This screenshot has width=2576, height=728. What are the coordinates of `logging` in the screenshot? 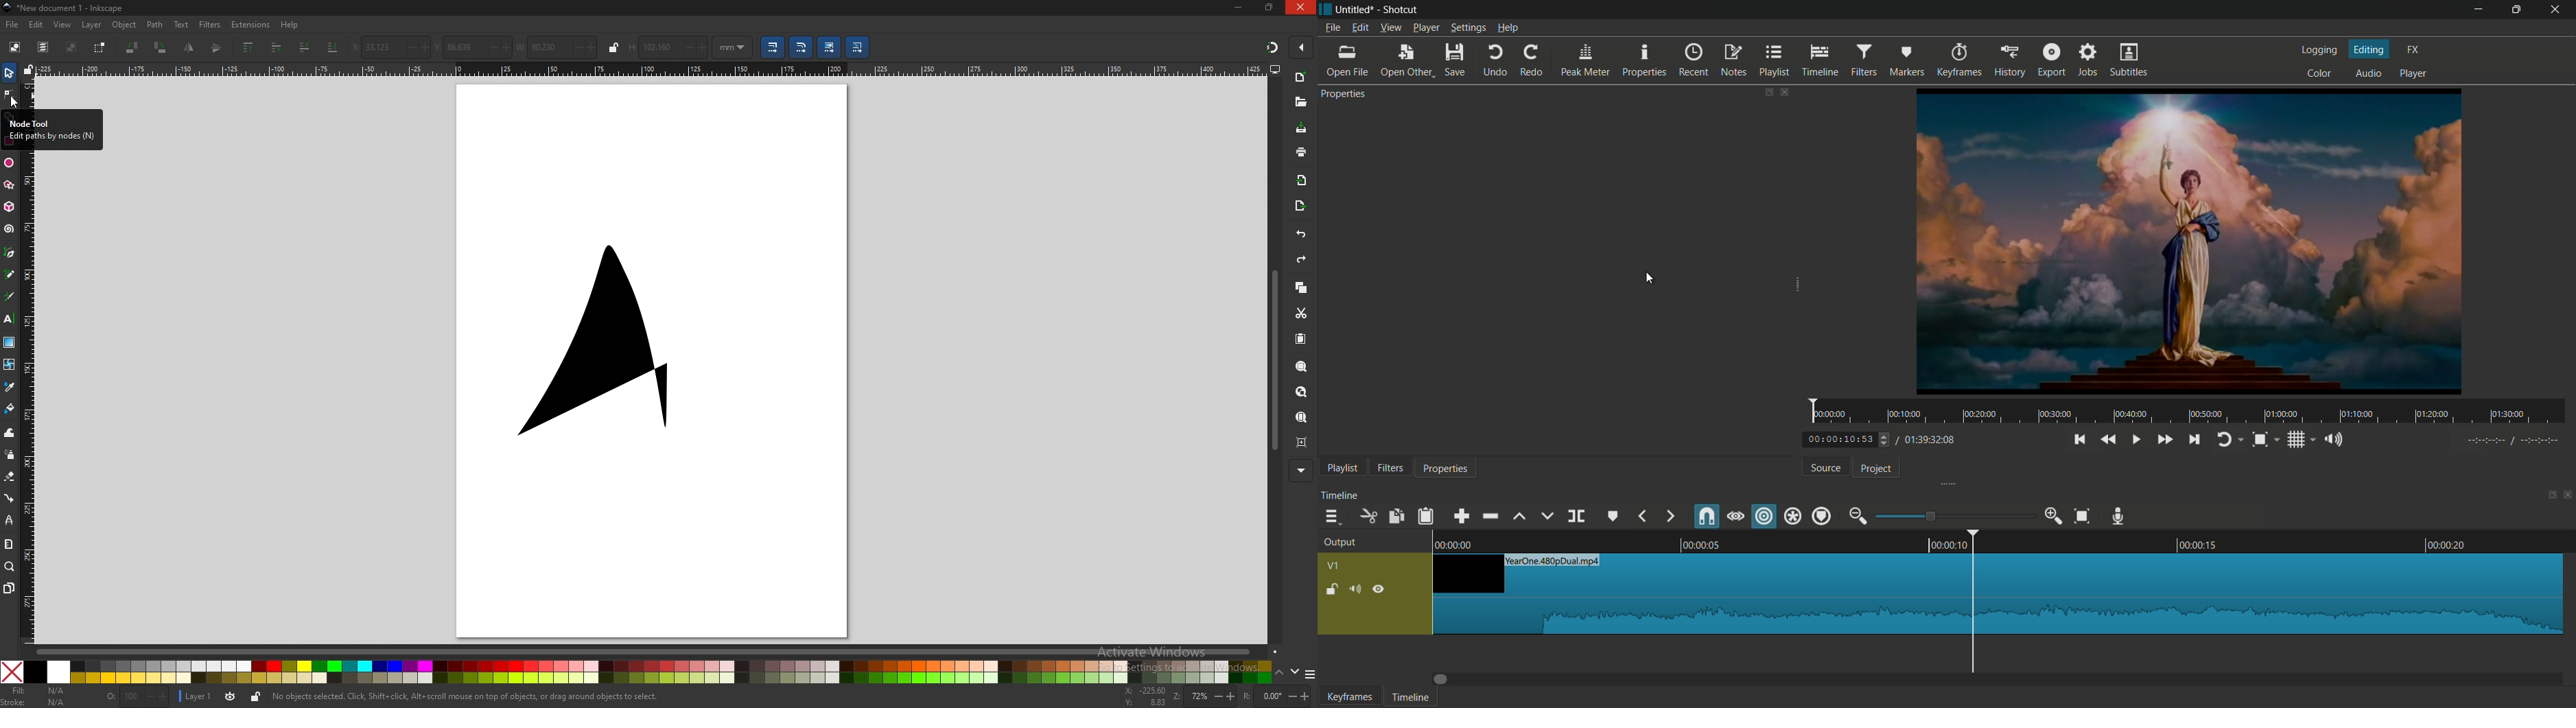 It's located at (2319, 50).